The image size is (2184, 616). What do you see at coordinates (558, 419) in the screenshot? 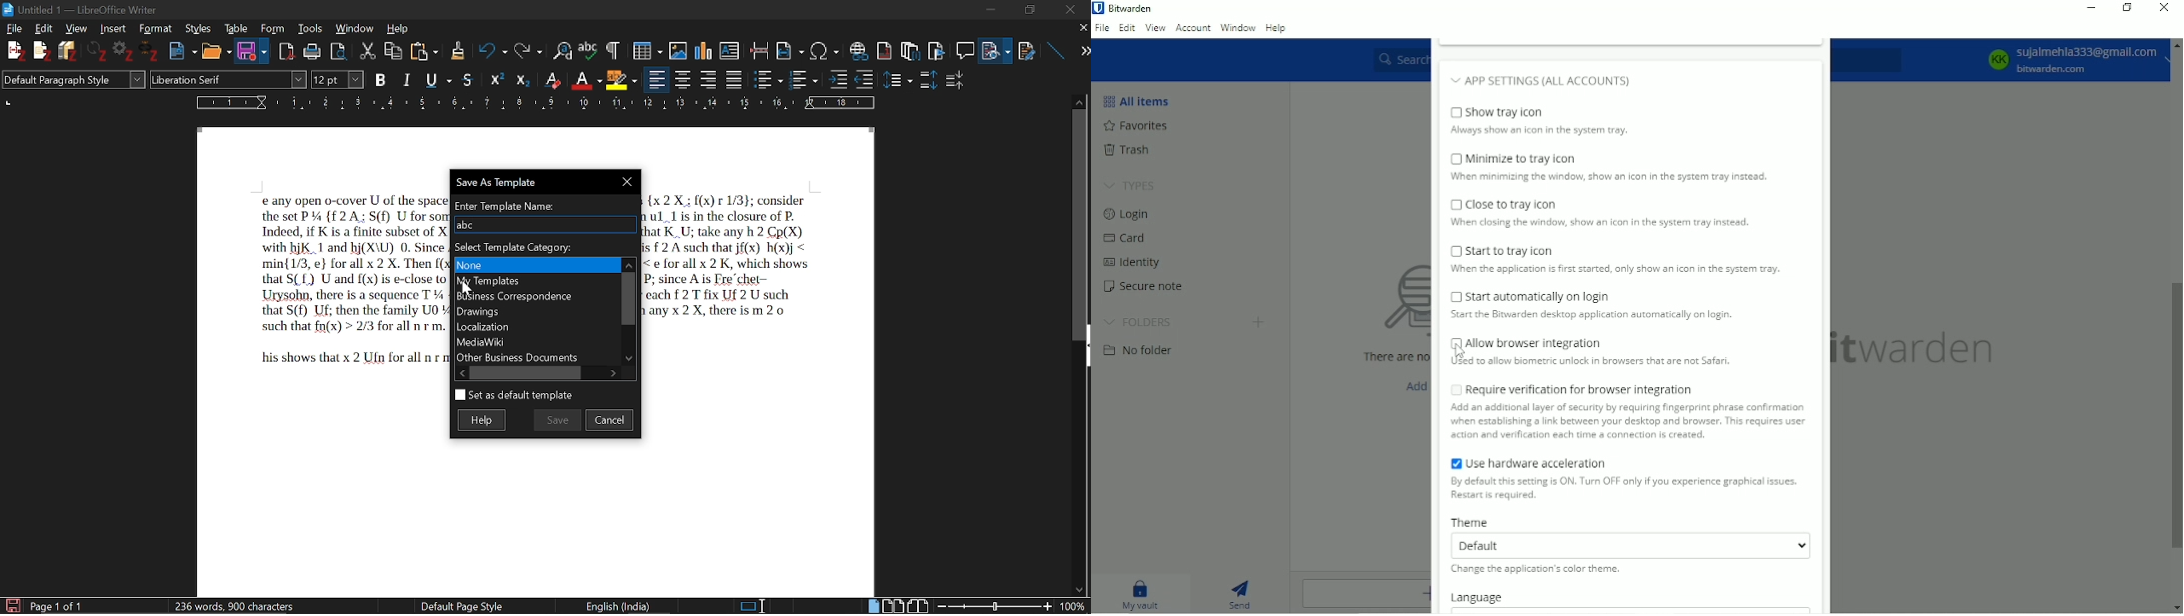
I see `Save` at bounding box center [558, 419].